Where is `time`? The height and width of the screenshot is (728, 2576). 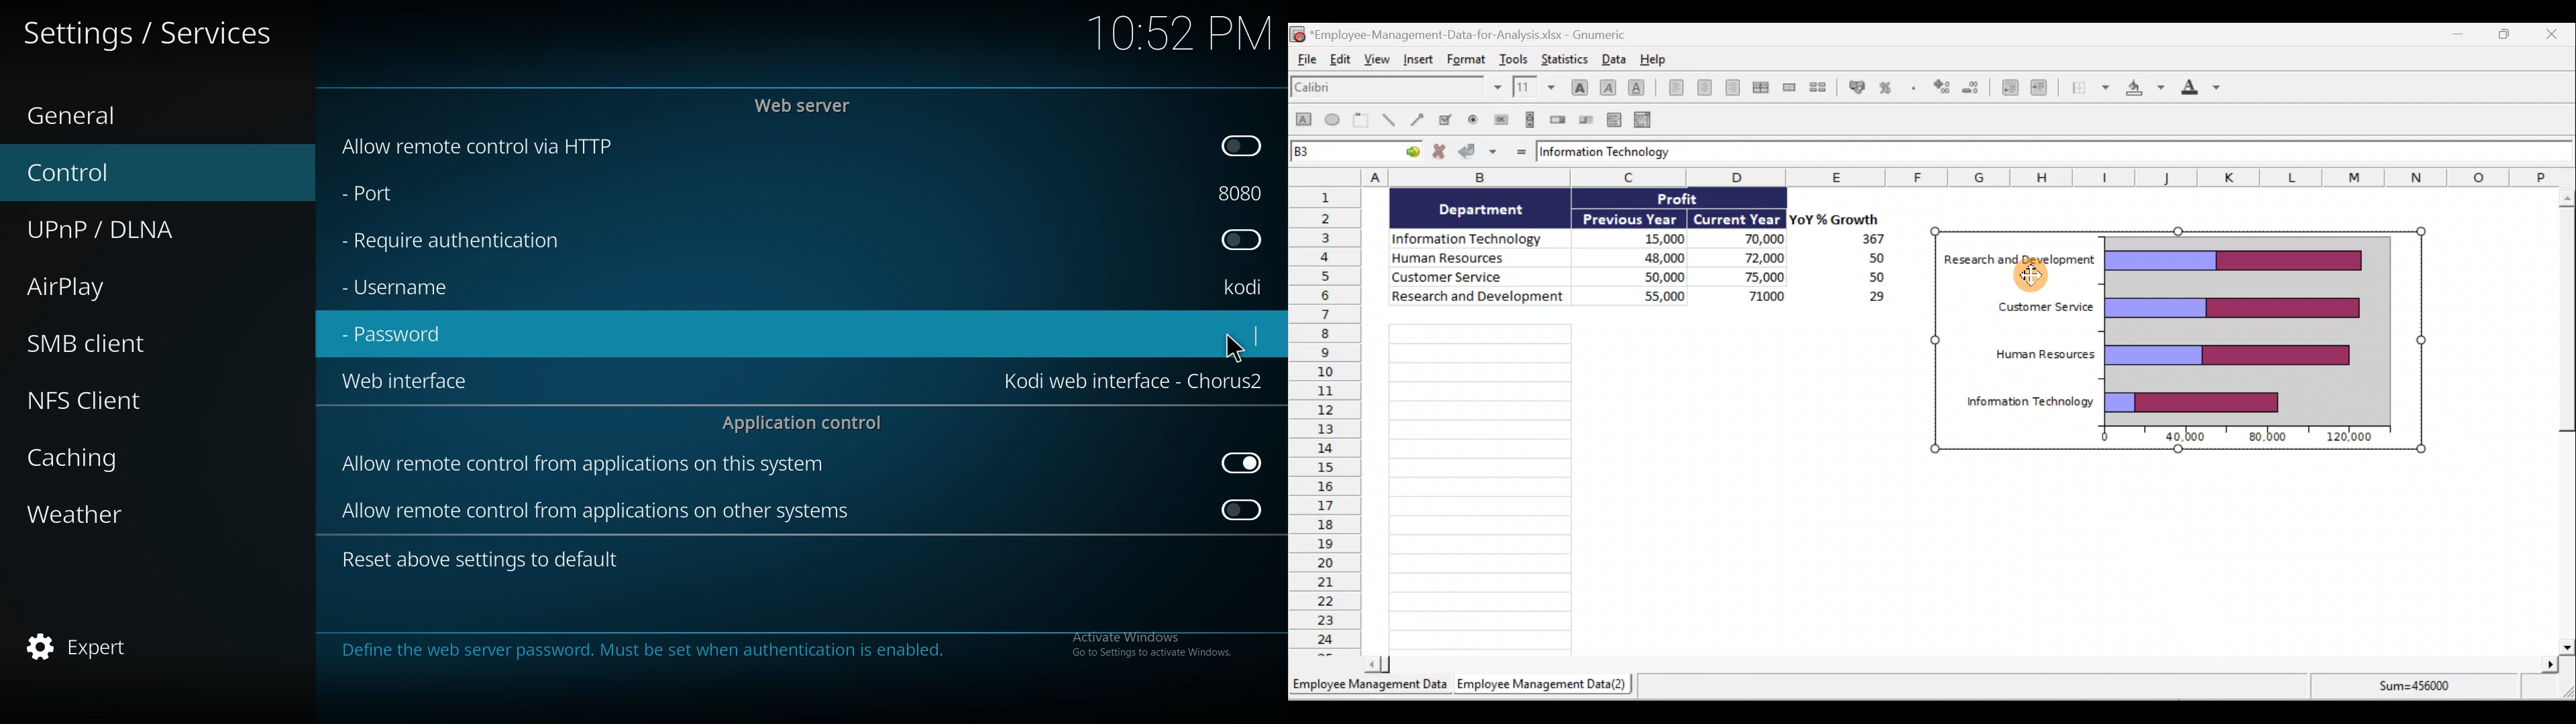 time is located at coordinates (1179, 32).